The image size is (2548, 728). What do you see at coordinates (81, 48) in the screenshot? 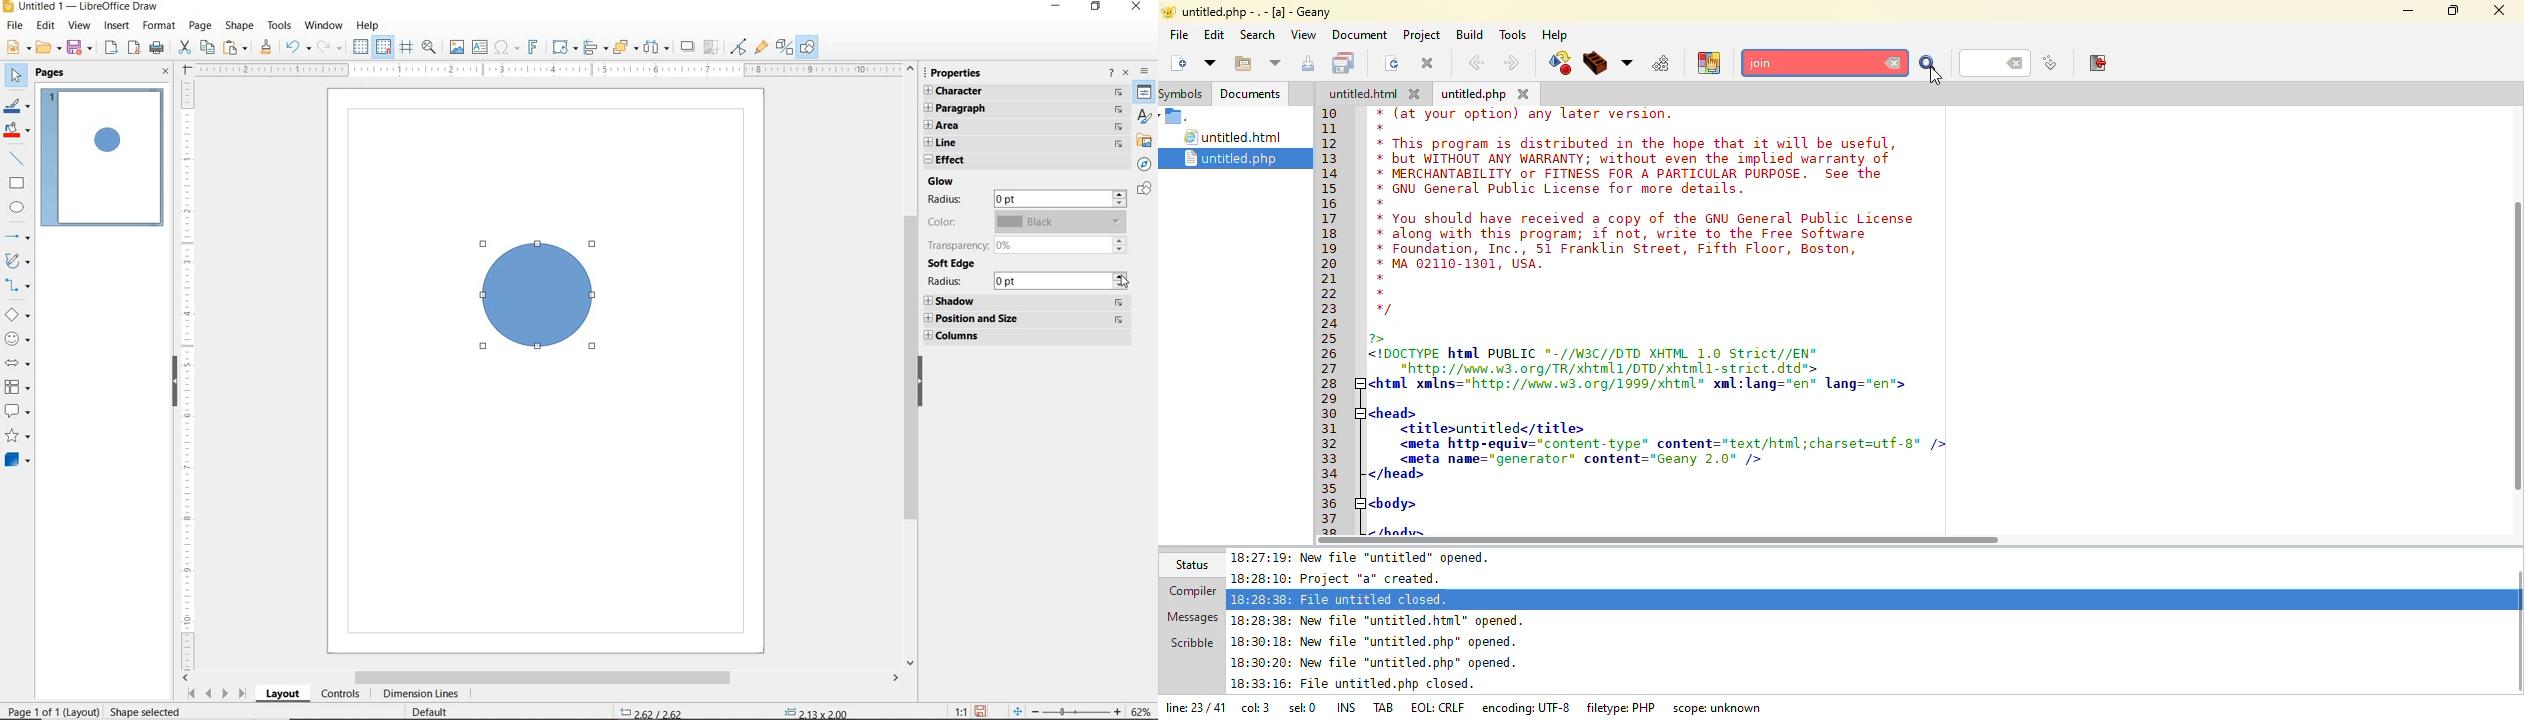
I see `SAVE` at bounding box center [81, 48].